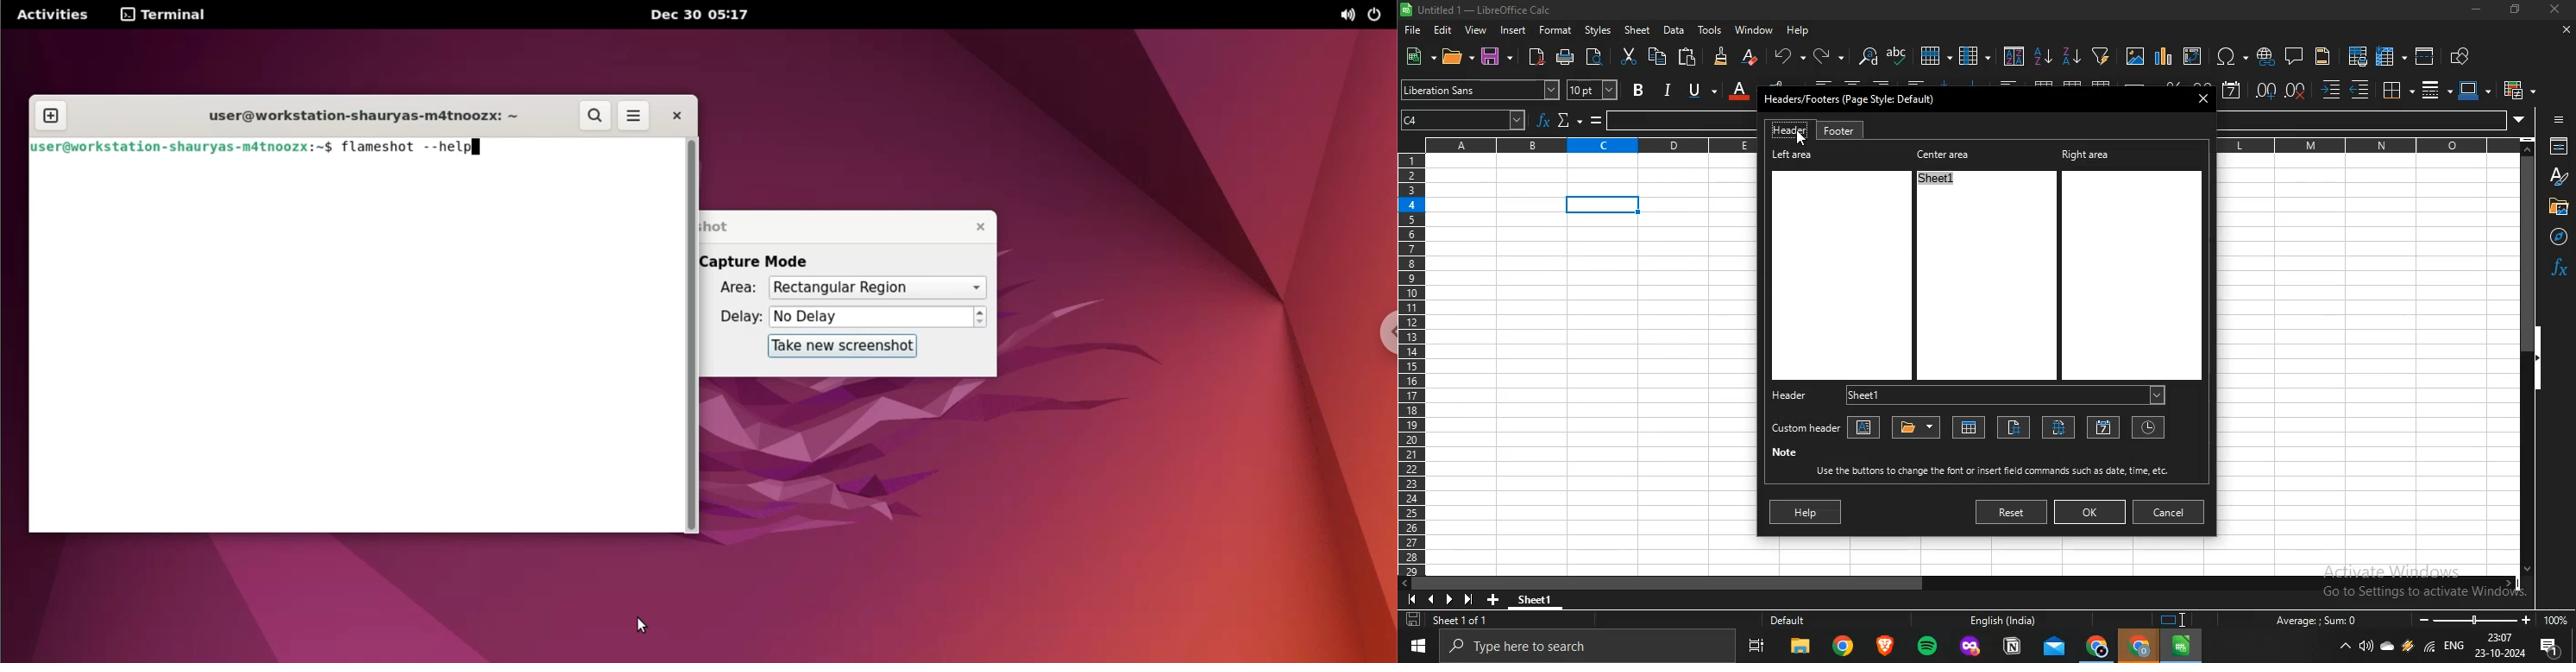  What do you see at coordinates (2346, 647) in the screenshot?
I see `show hidden icons` at bounding box center [2346, 647].